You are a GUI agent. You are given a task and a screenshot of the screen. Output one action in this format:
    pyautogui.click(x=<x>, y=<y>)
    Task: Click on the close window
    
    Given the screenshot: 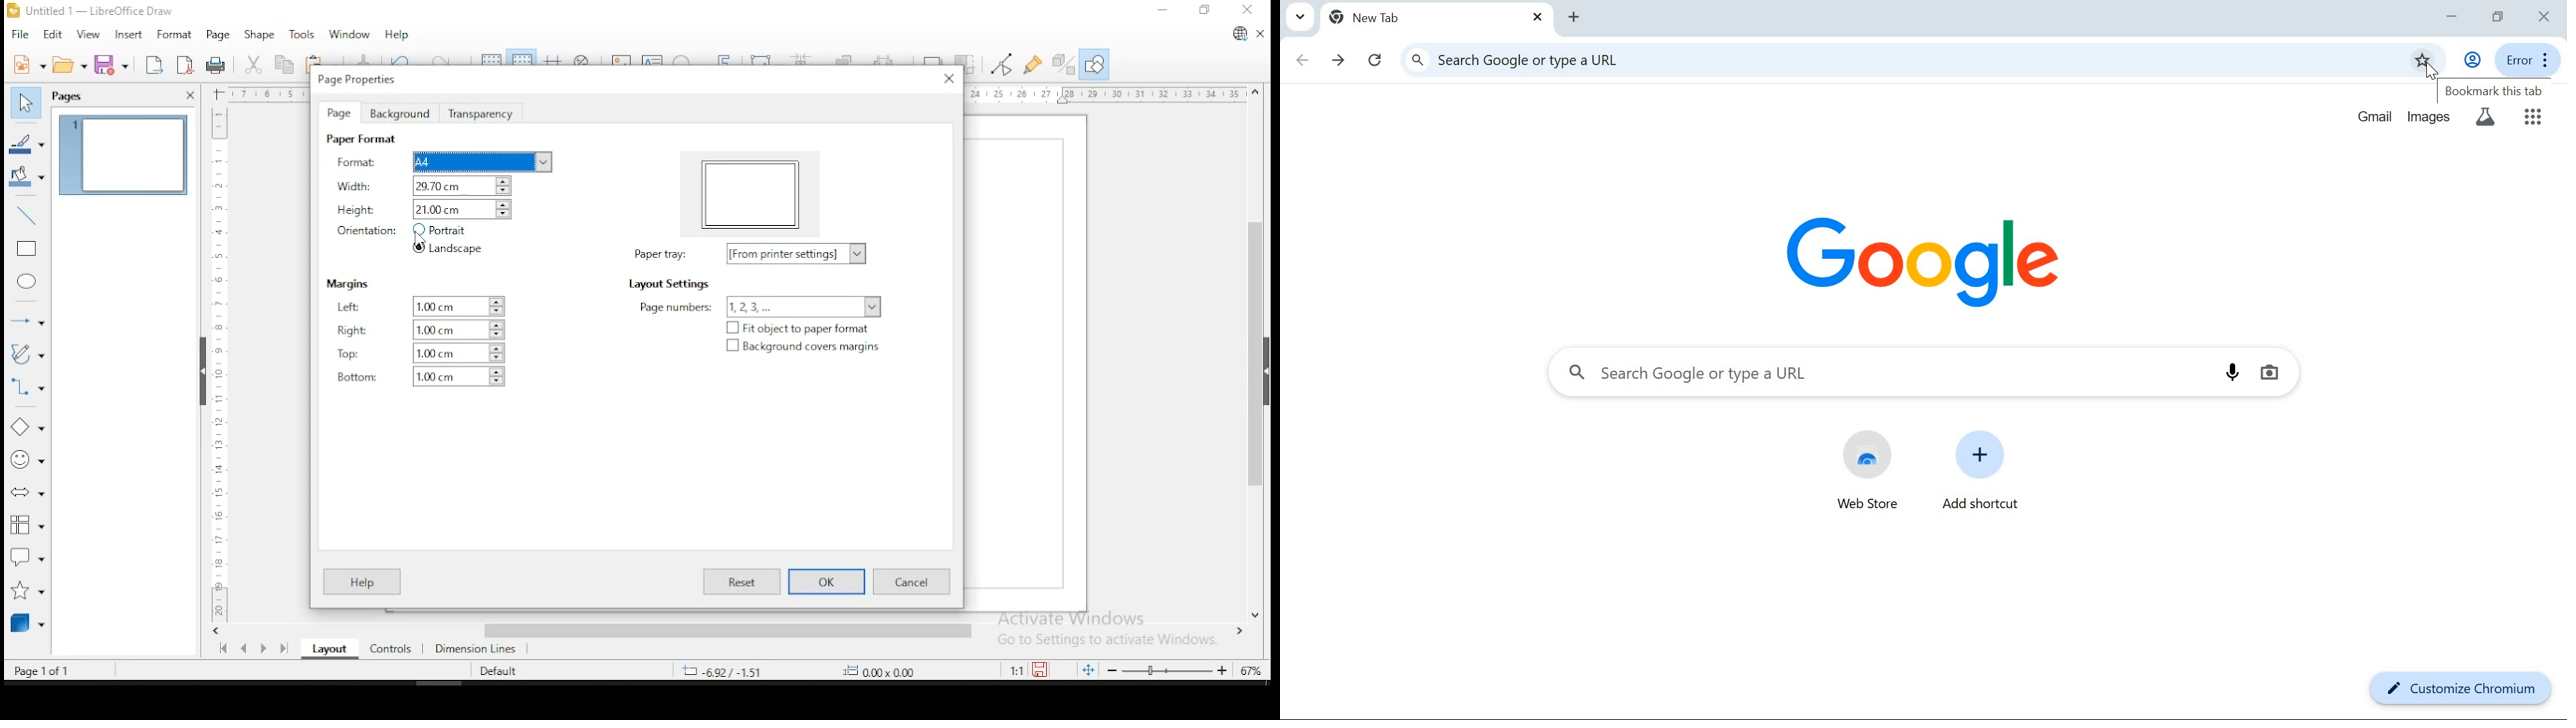 What is the action you would take?
    pyautogui.click(x=1250, y=12)
    